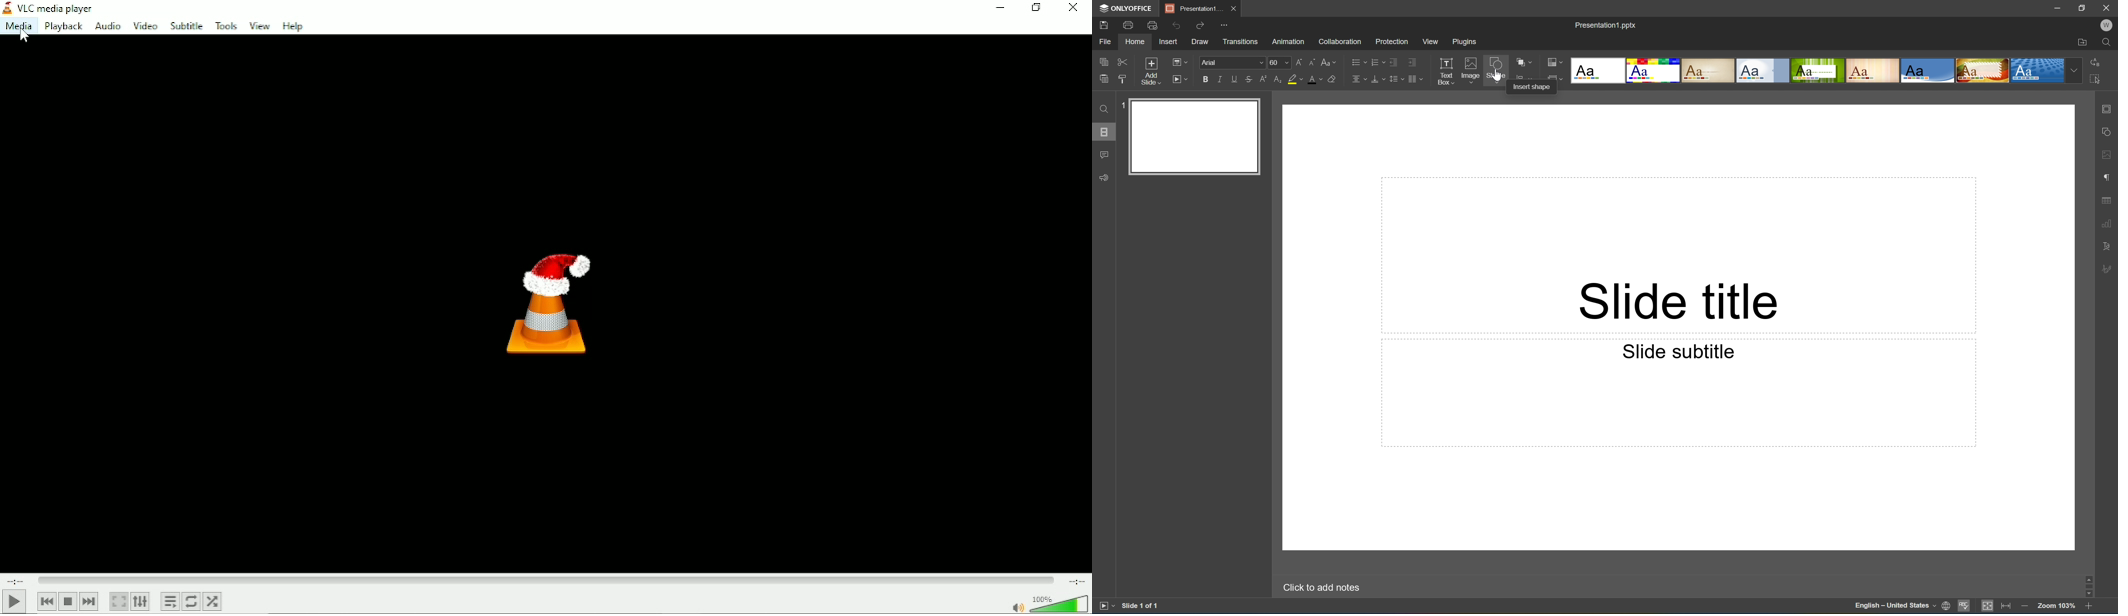  Describe the element at coordinates (15, 580) in the screenshot. I see `Elapsed time` at that location.